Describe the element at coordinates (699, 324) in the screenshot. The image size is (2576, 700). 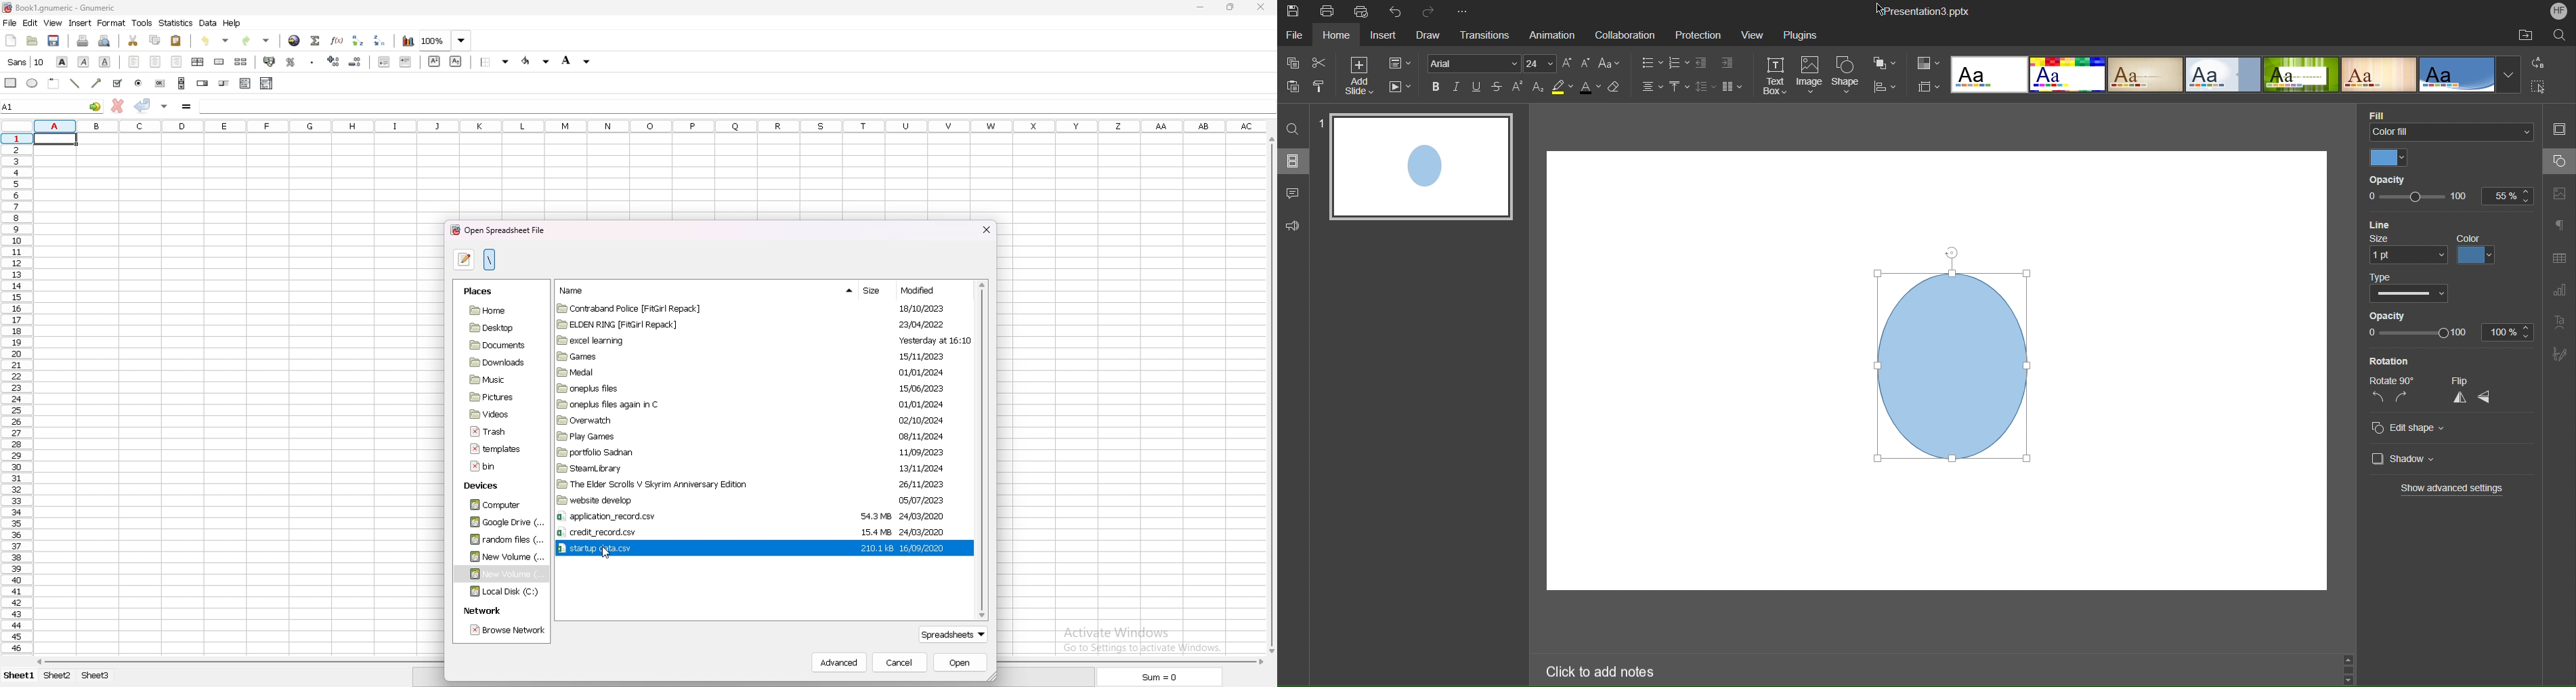
I see `folder` at that location.